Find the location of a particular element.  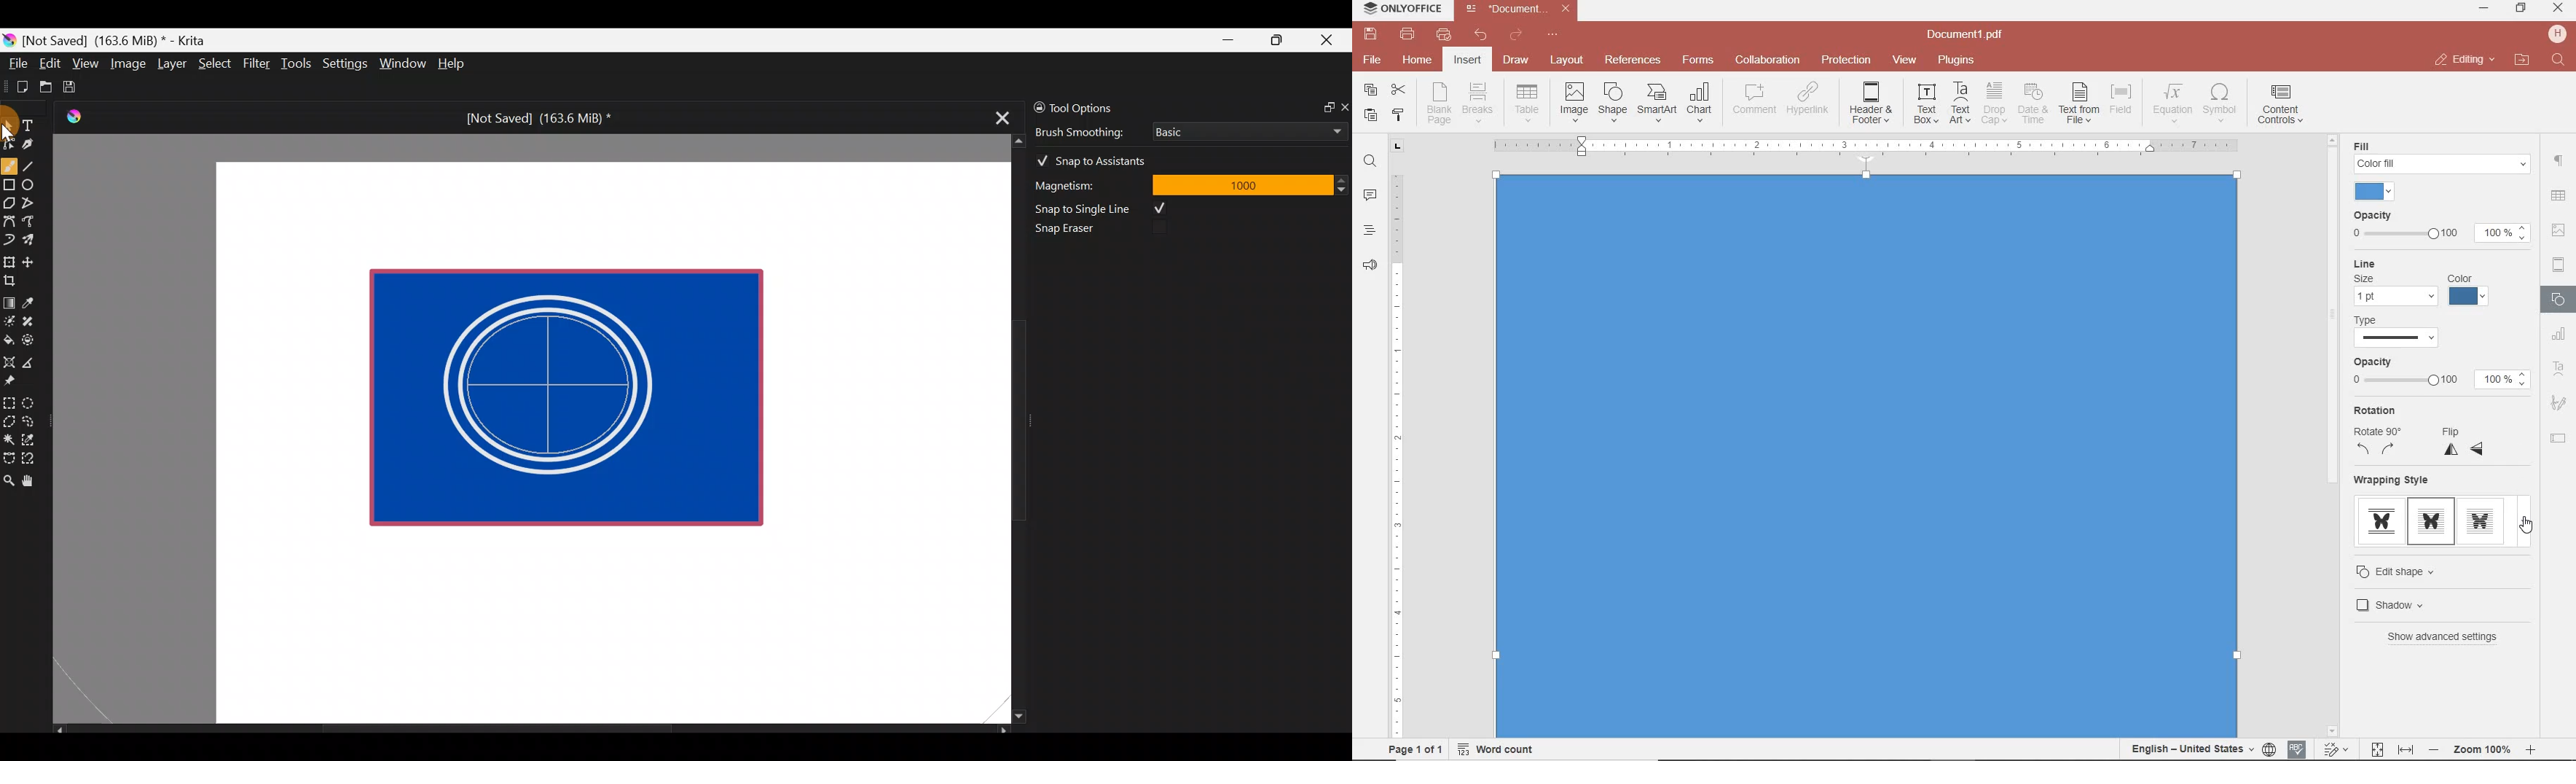

find is located at coordinates (1370, 160).